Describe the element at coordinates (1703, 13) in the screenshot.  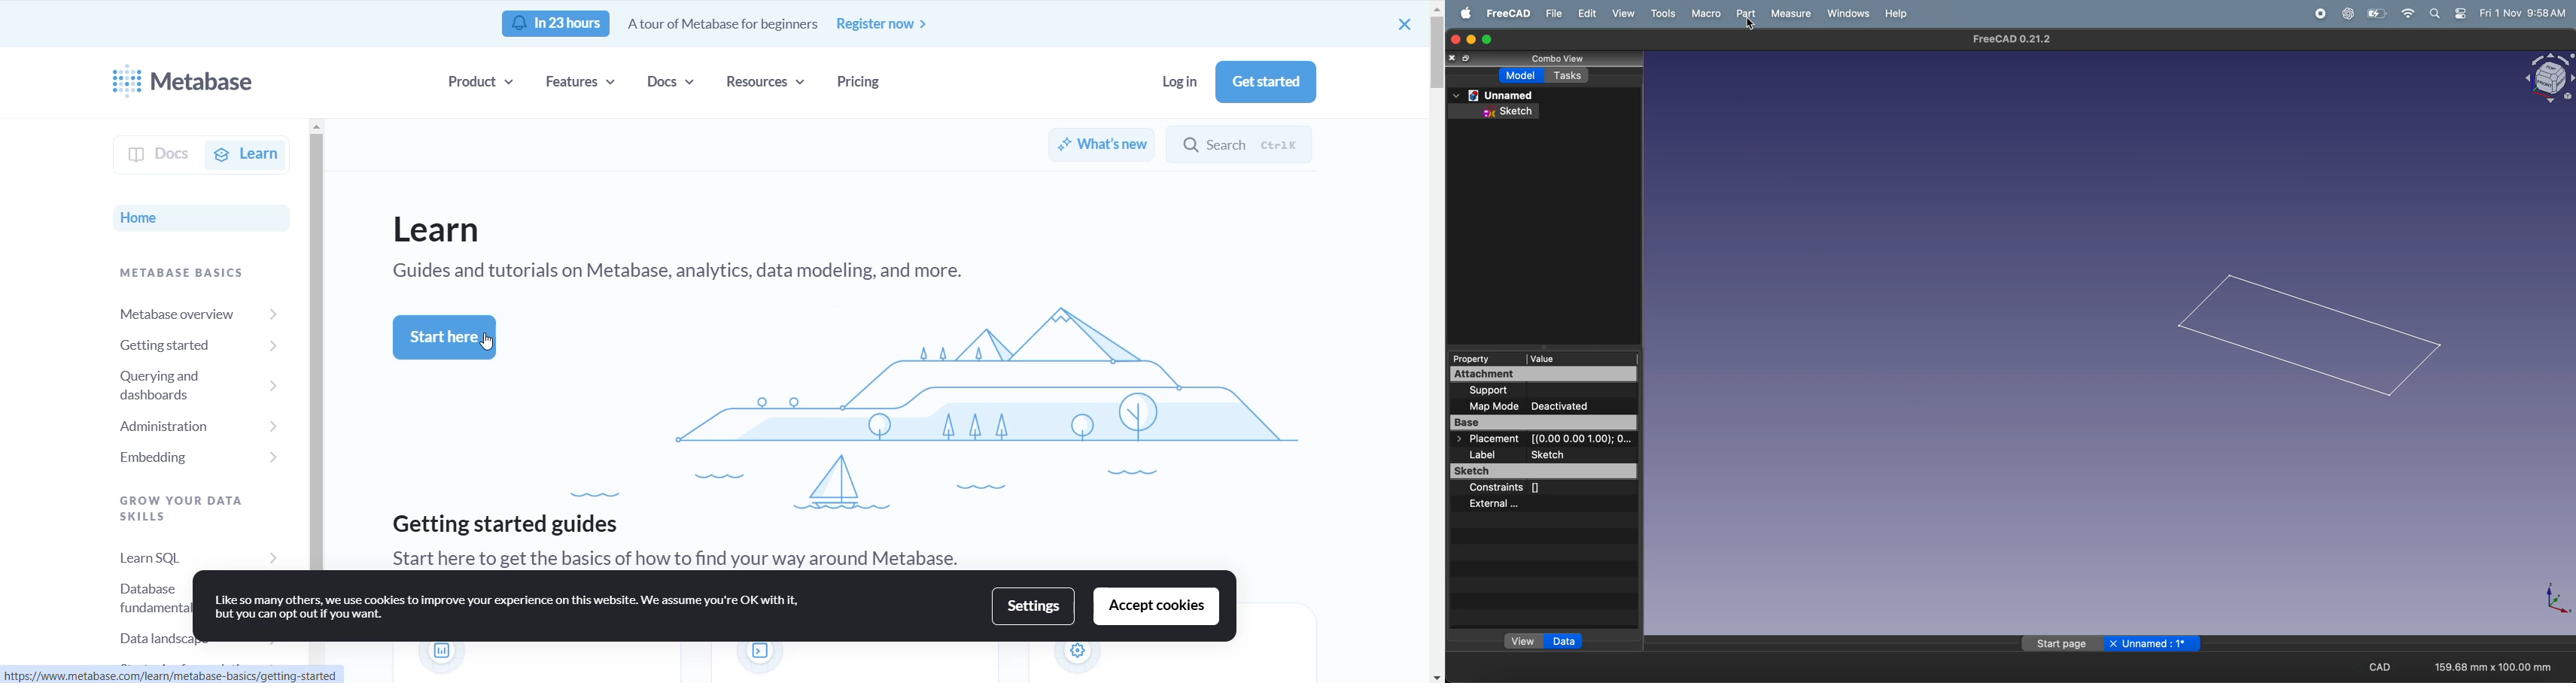
I see `macro` at that location.